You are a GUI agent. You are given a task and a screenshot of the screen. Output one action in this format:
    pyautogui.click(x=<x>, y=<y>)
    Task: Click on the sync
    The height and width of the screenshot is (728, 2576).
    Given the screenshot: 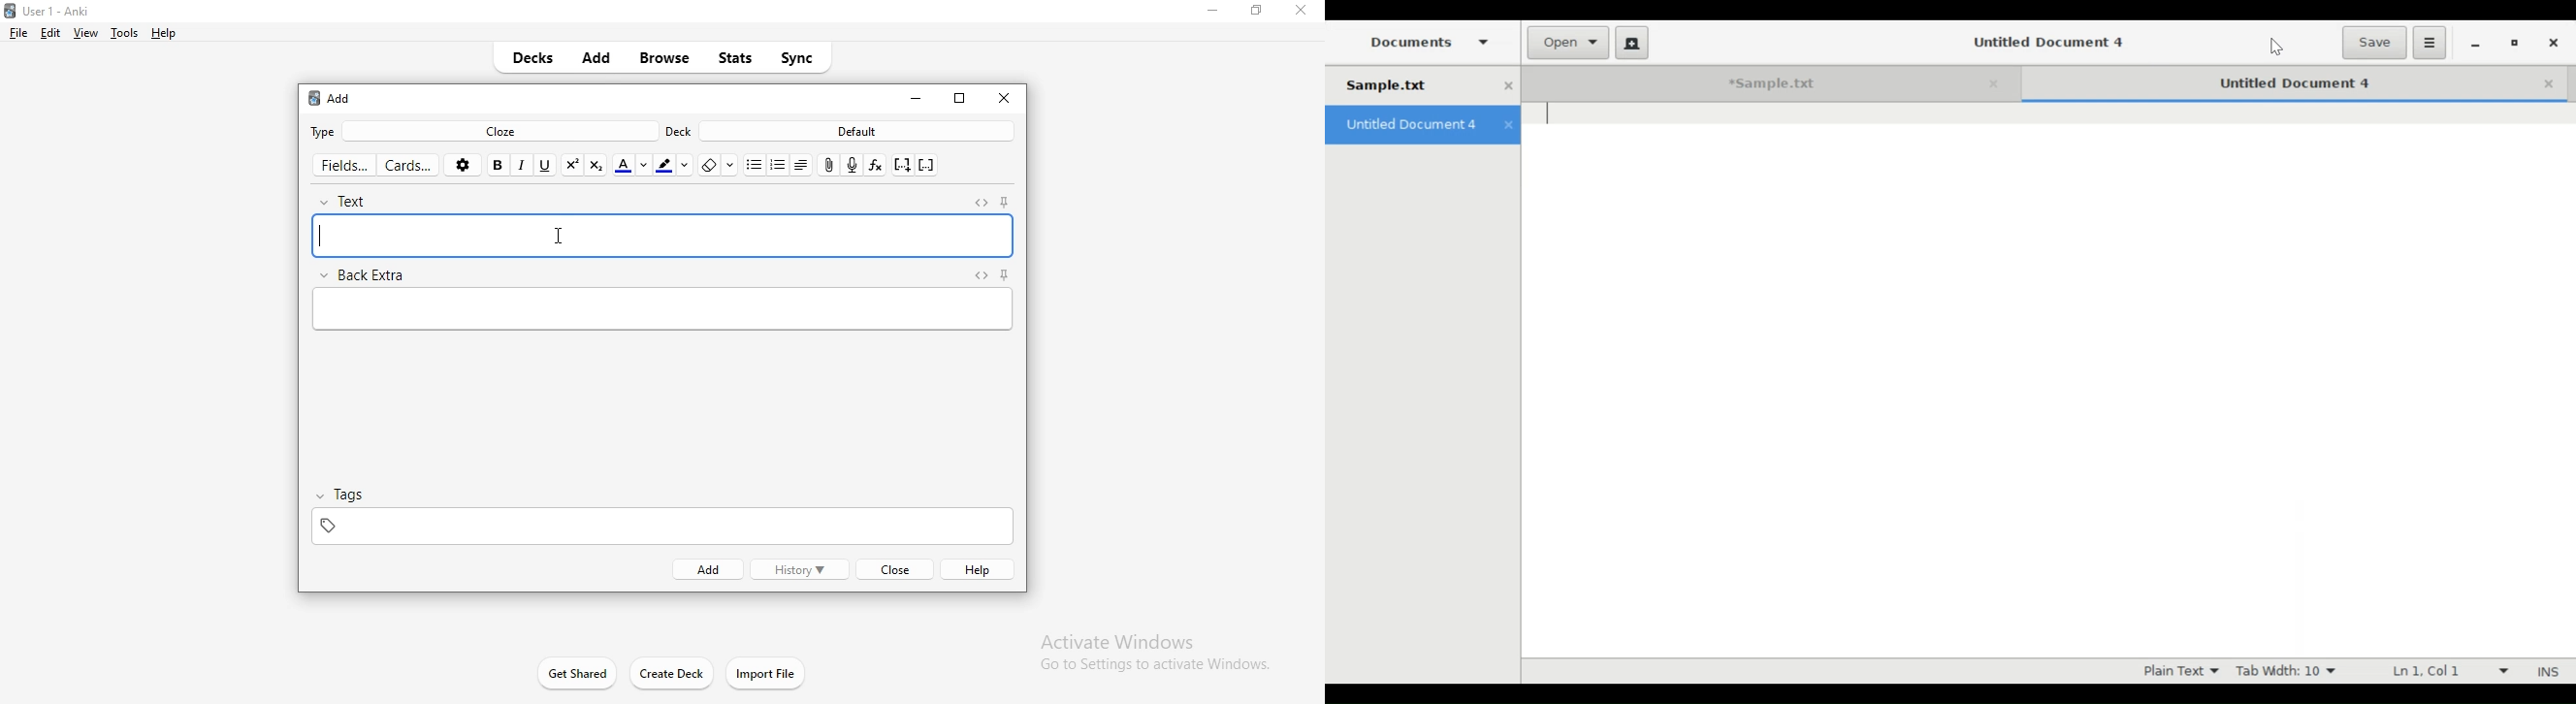 What is the action you would take?
    pyautogui.click(x=798, y=56)
    